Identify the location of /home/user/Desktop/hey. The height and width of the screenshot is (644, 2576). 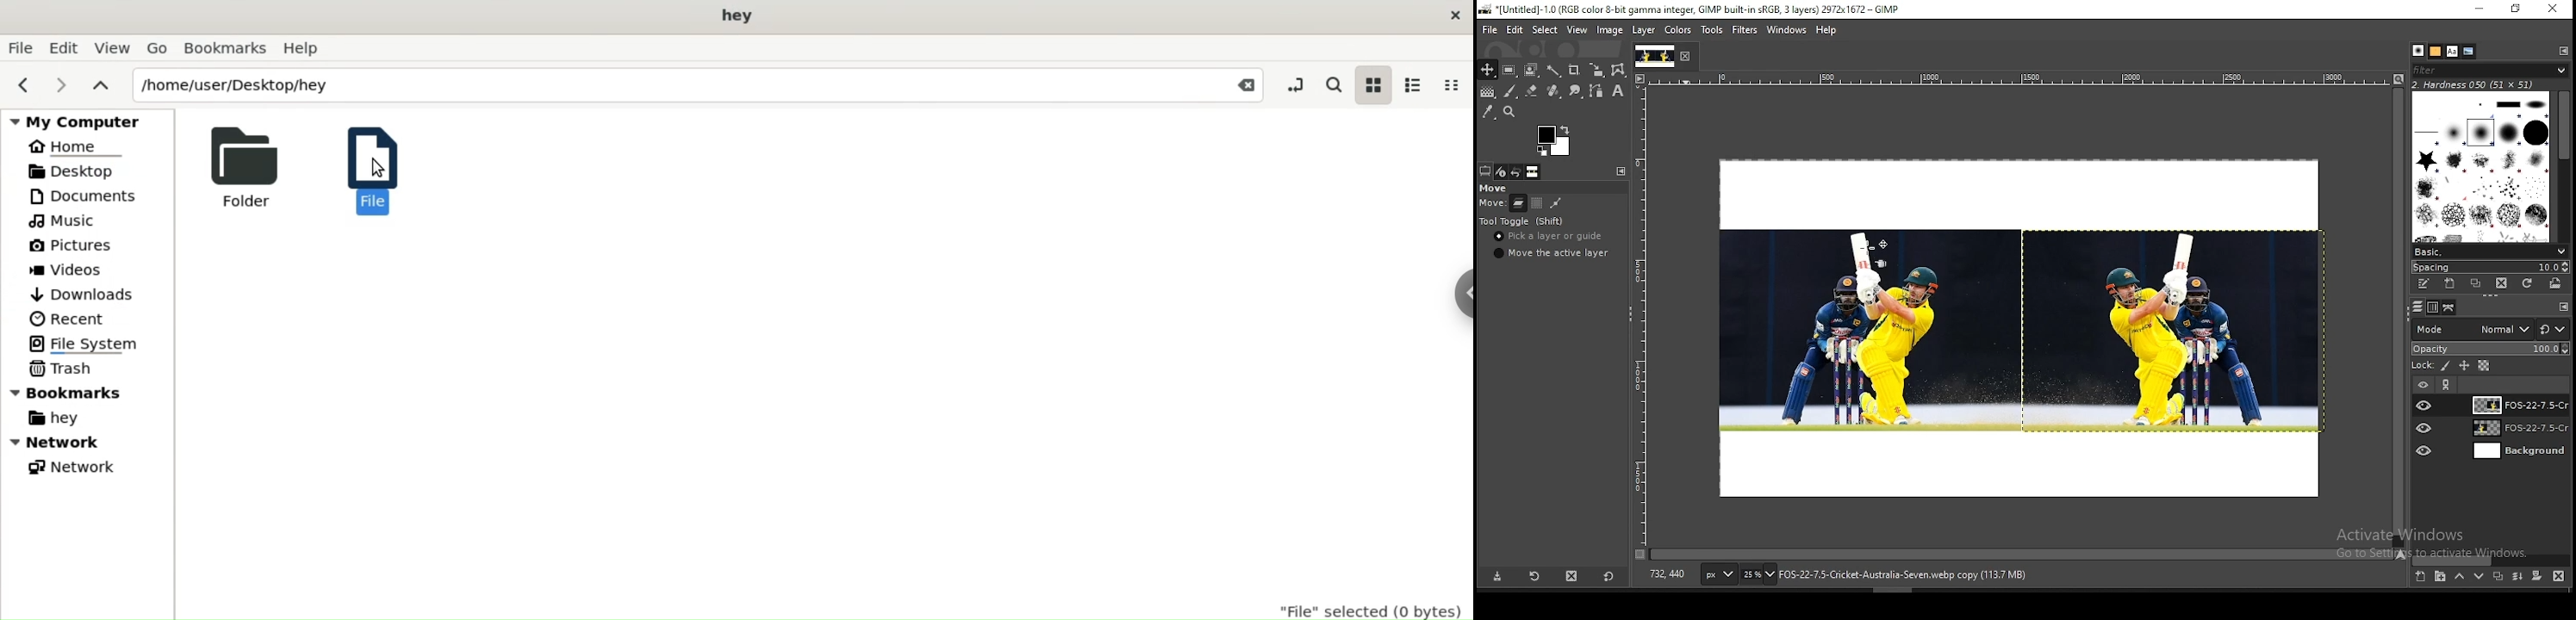
(662, 86).